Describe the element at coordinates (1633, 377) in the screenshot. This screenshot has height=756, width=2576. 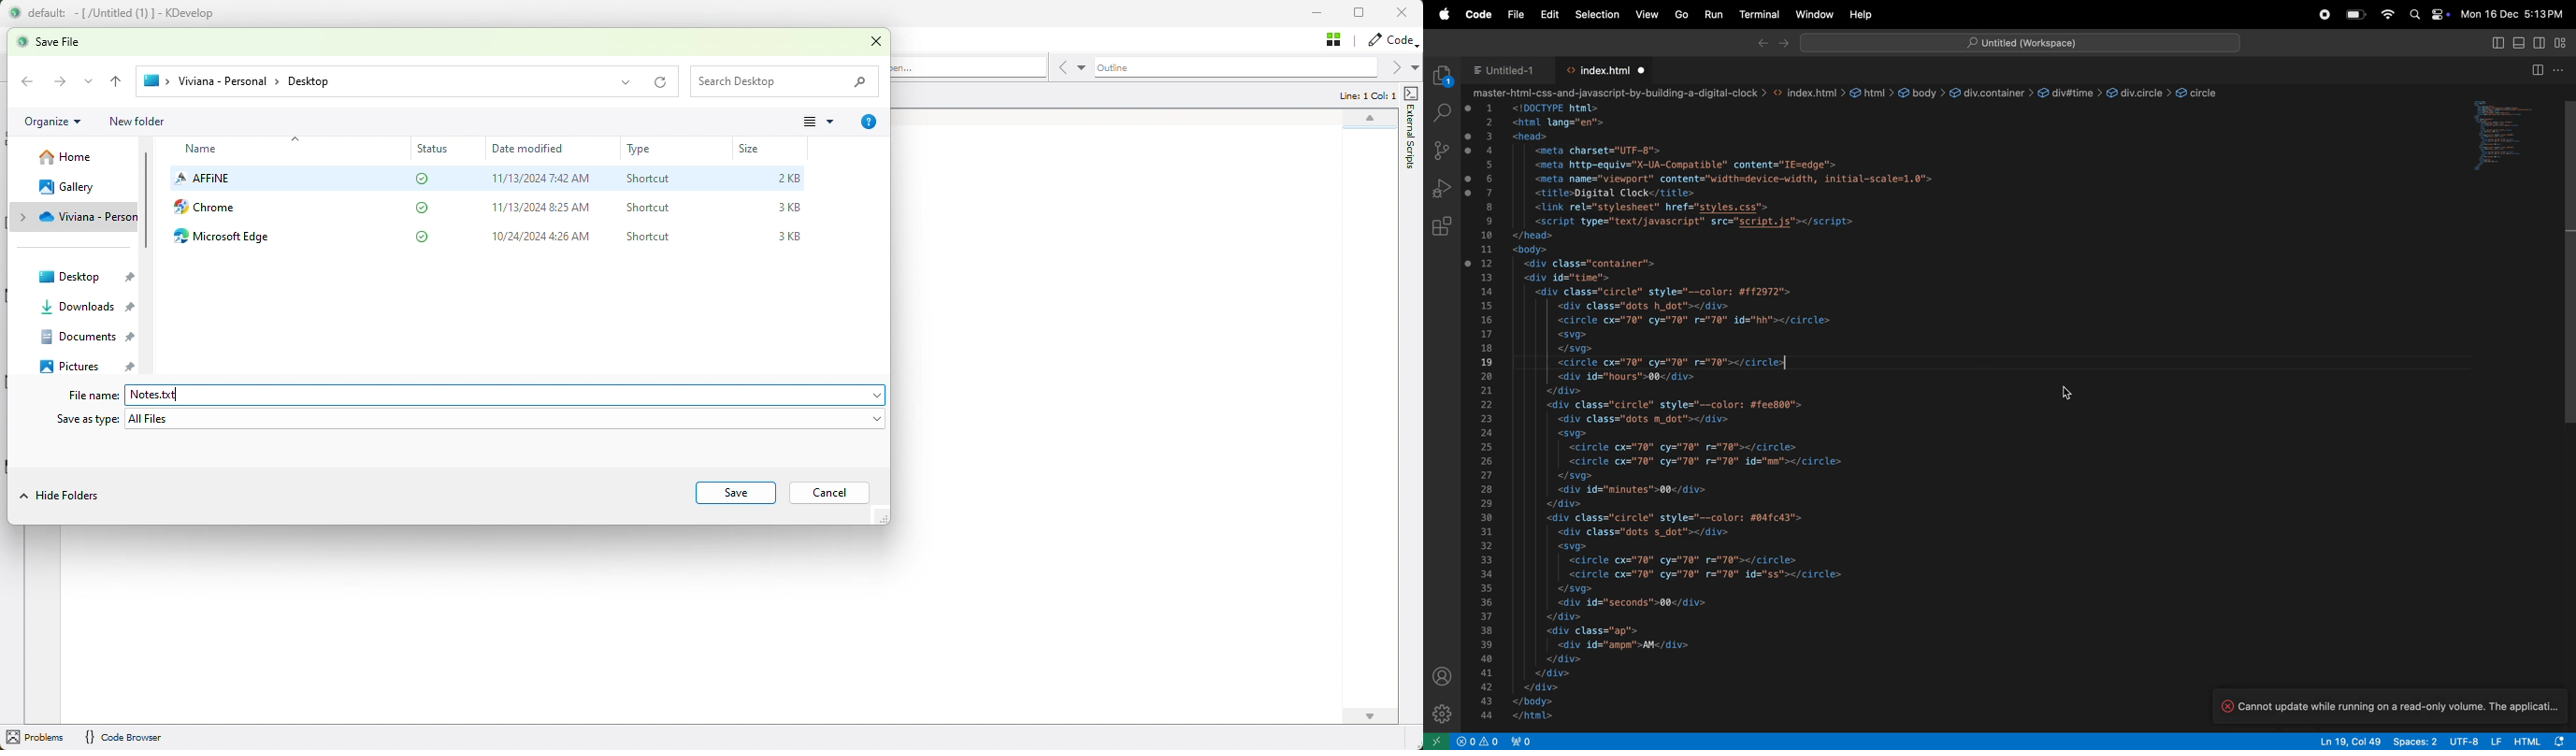
I see `| <div id="hours">00</div>` at that location.